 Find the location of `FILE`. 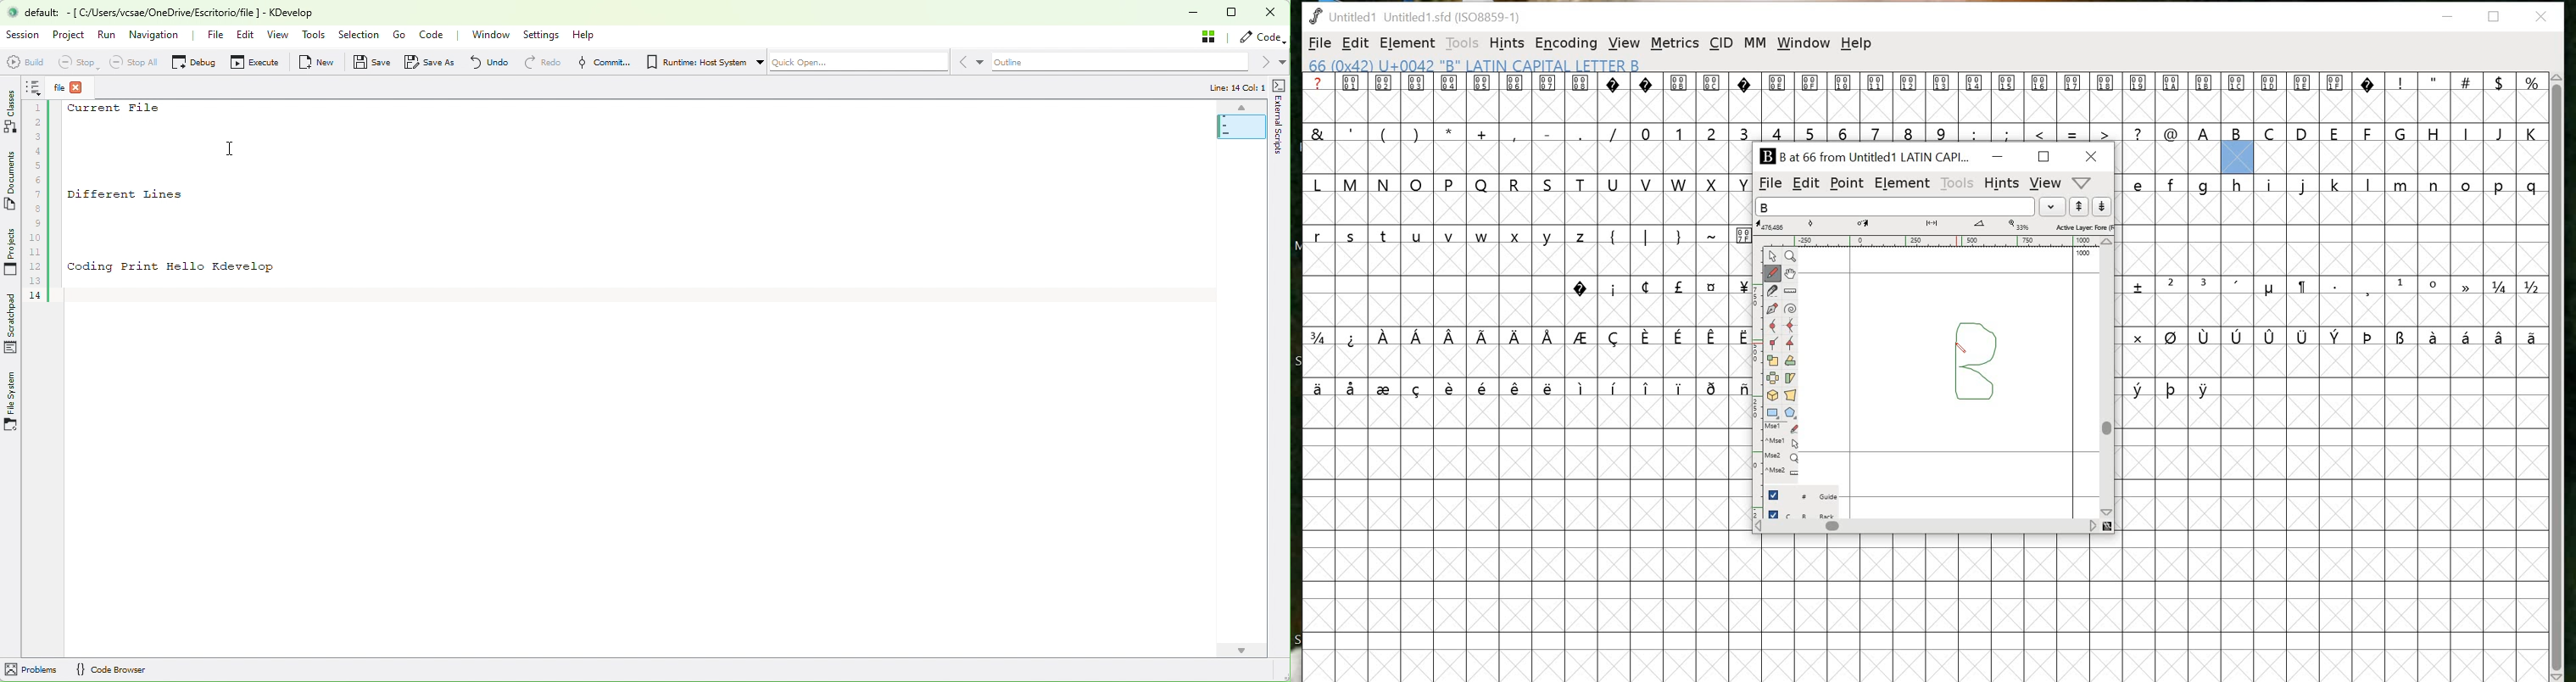

FILE is located at coordinates (1319, 44).